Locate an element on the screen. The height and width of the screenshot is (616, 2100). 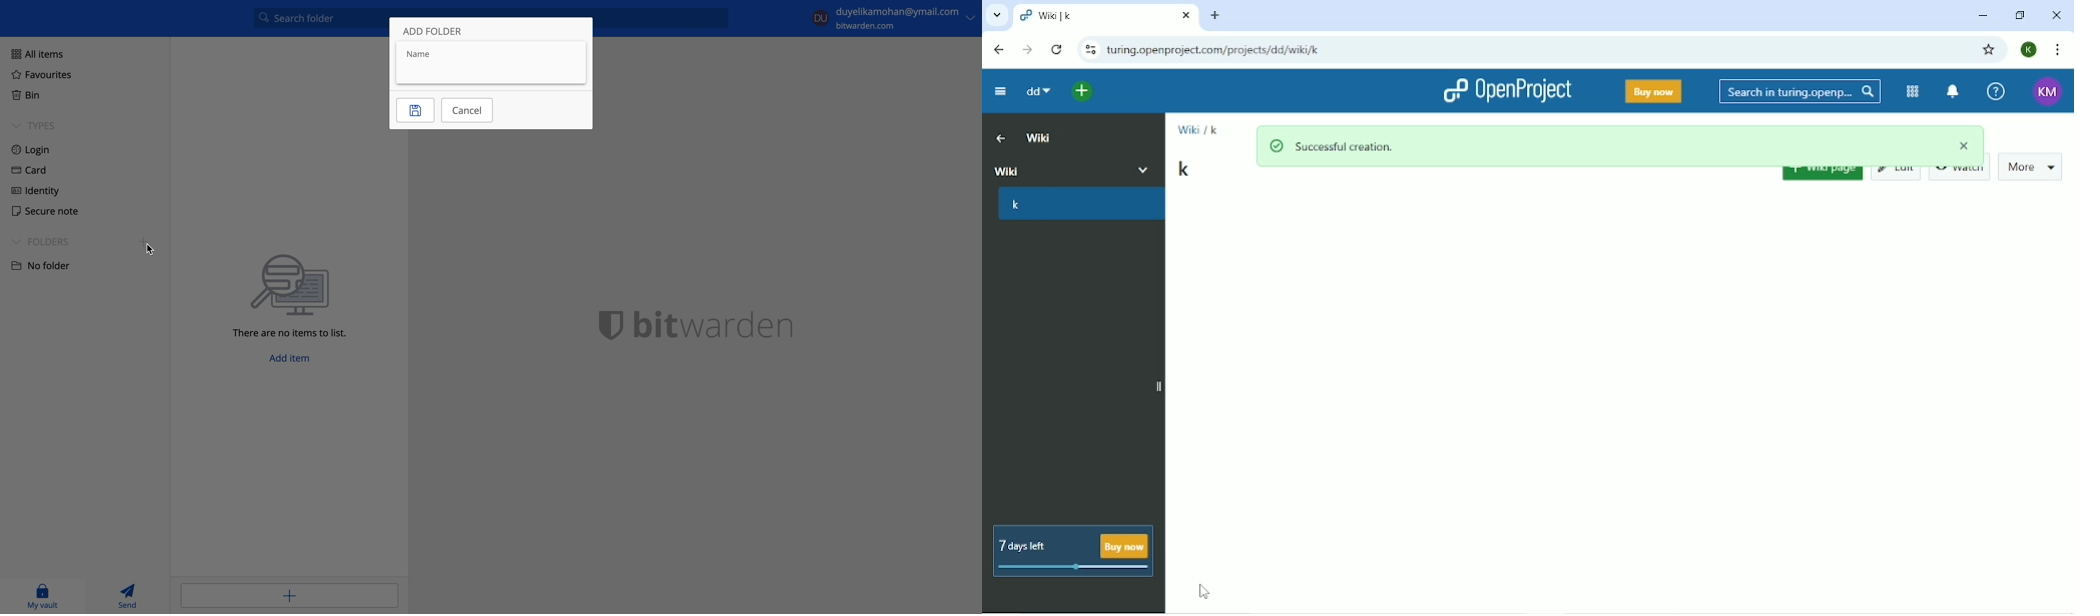
Successful creation. is located at coordinates (1620, 143).